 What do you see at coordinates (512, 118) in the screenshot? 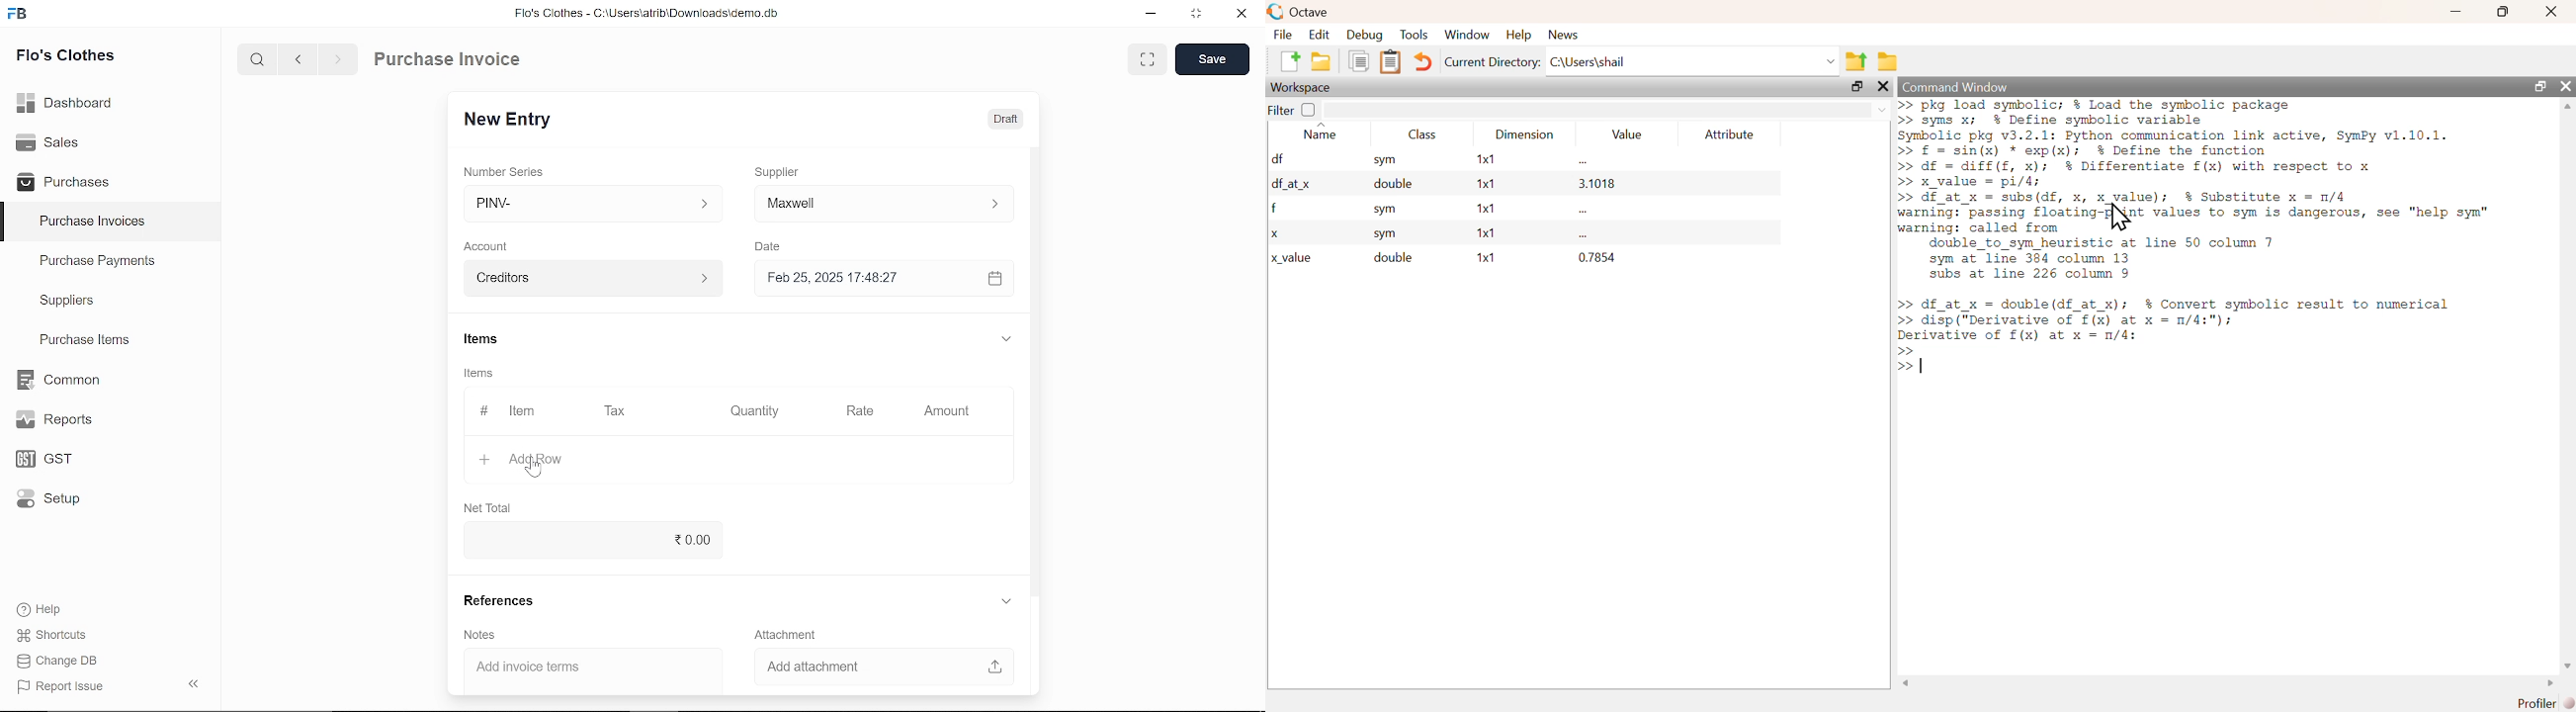
I see `New Entry` at bounding box center [512, 118].